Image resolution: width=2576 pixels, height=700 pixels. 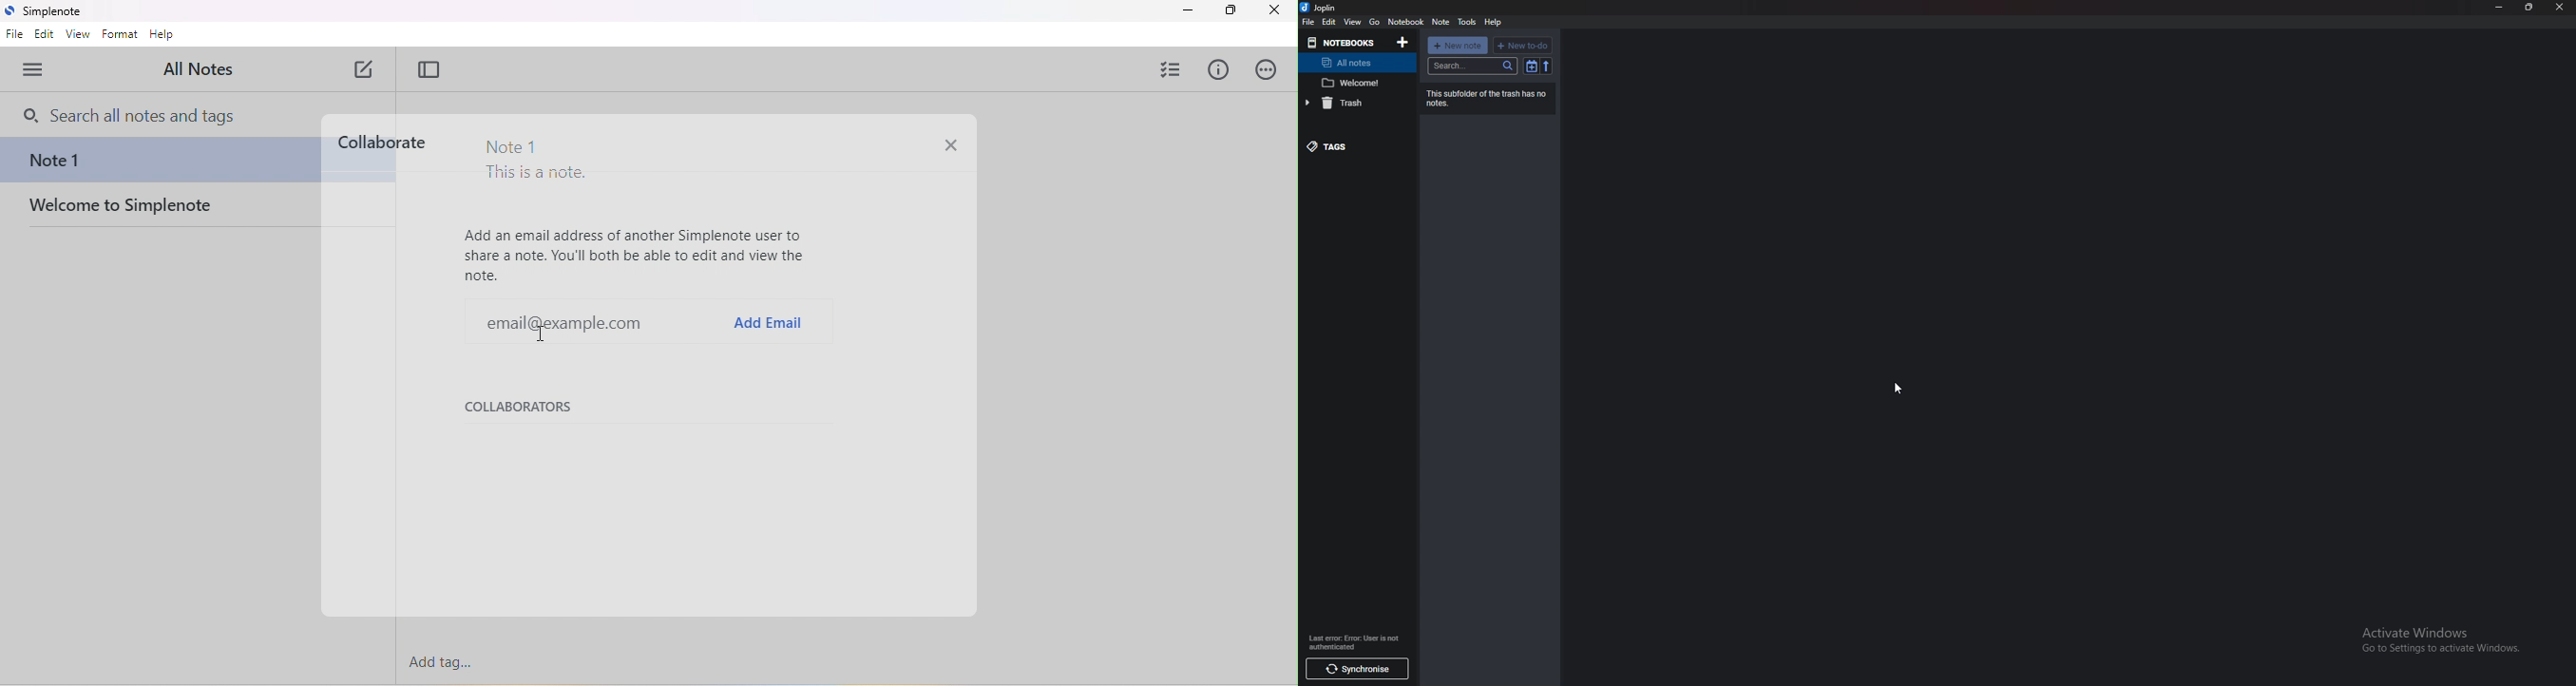 What do you see at coordinates (1357, 82) in the screenshot?
I see `note` at bounding box center [1357, 82].